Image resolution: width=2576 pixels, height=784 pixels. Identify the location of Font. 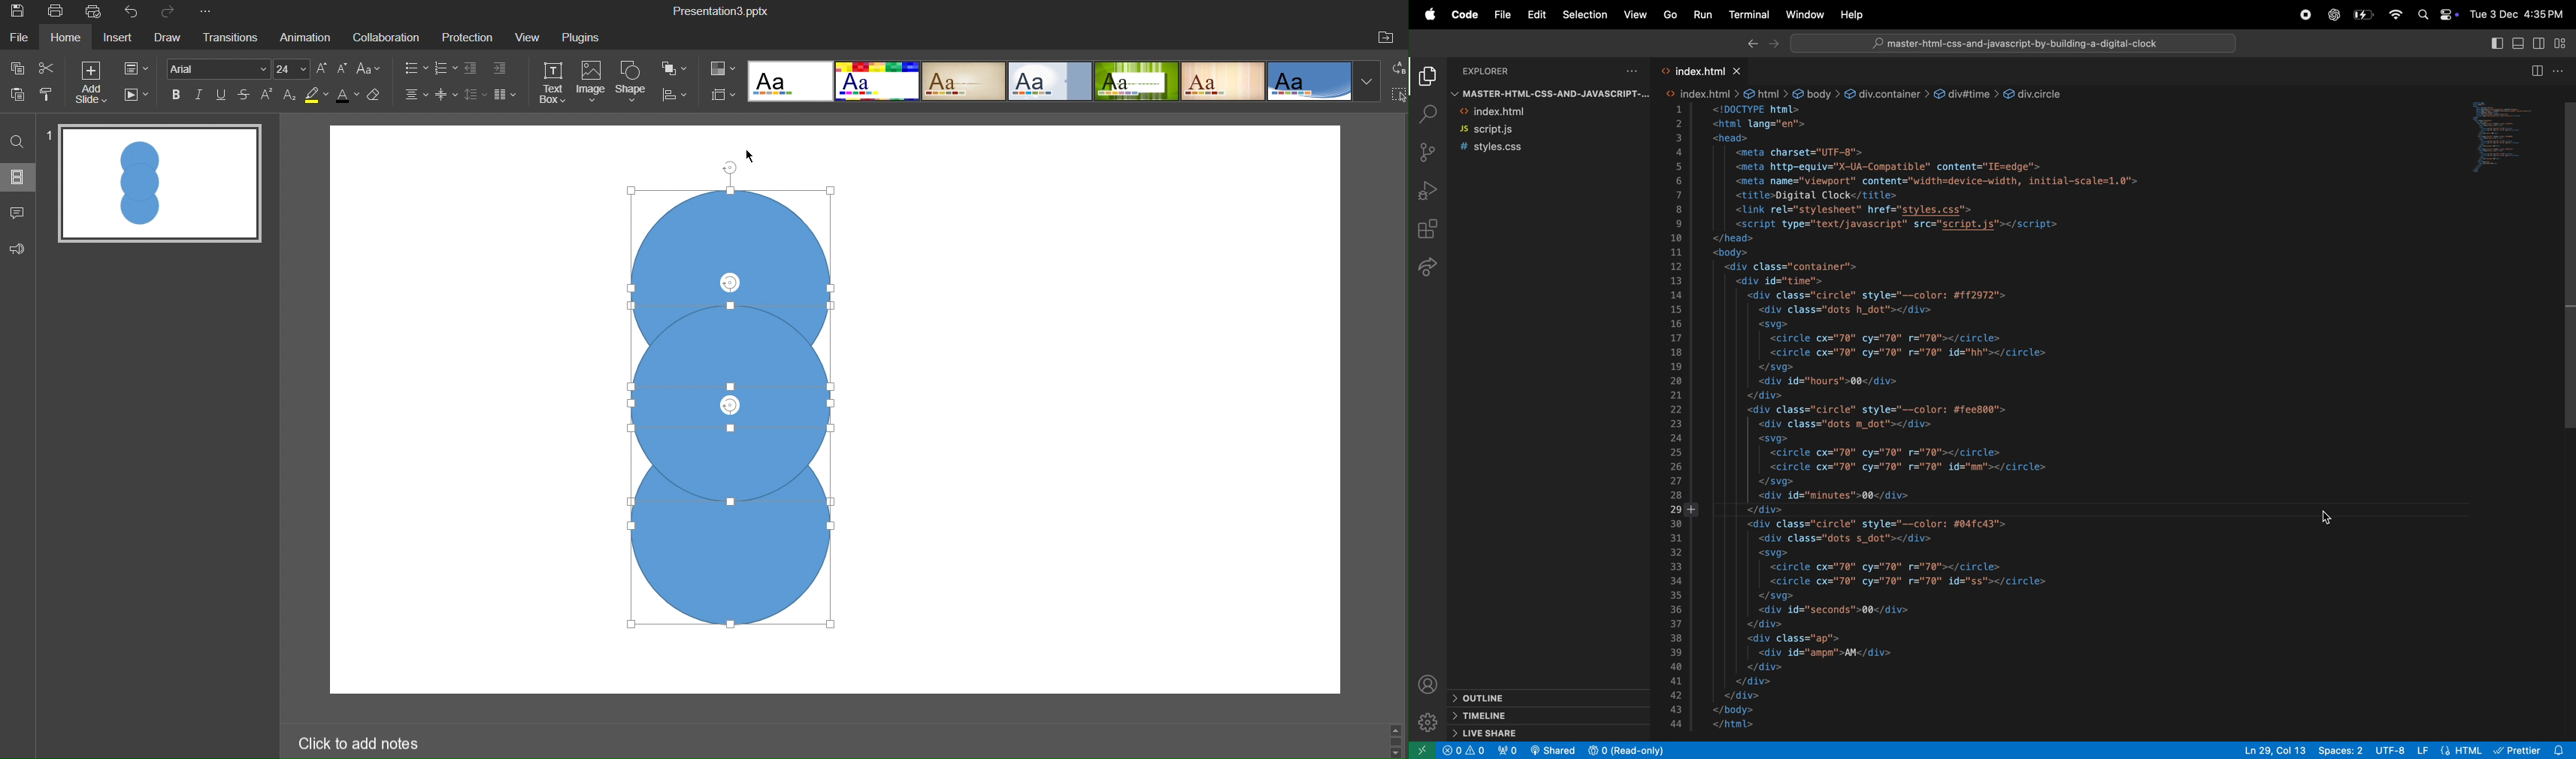
(219, 68).